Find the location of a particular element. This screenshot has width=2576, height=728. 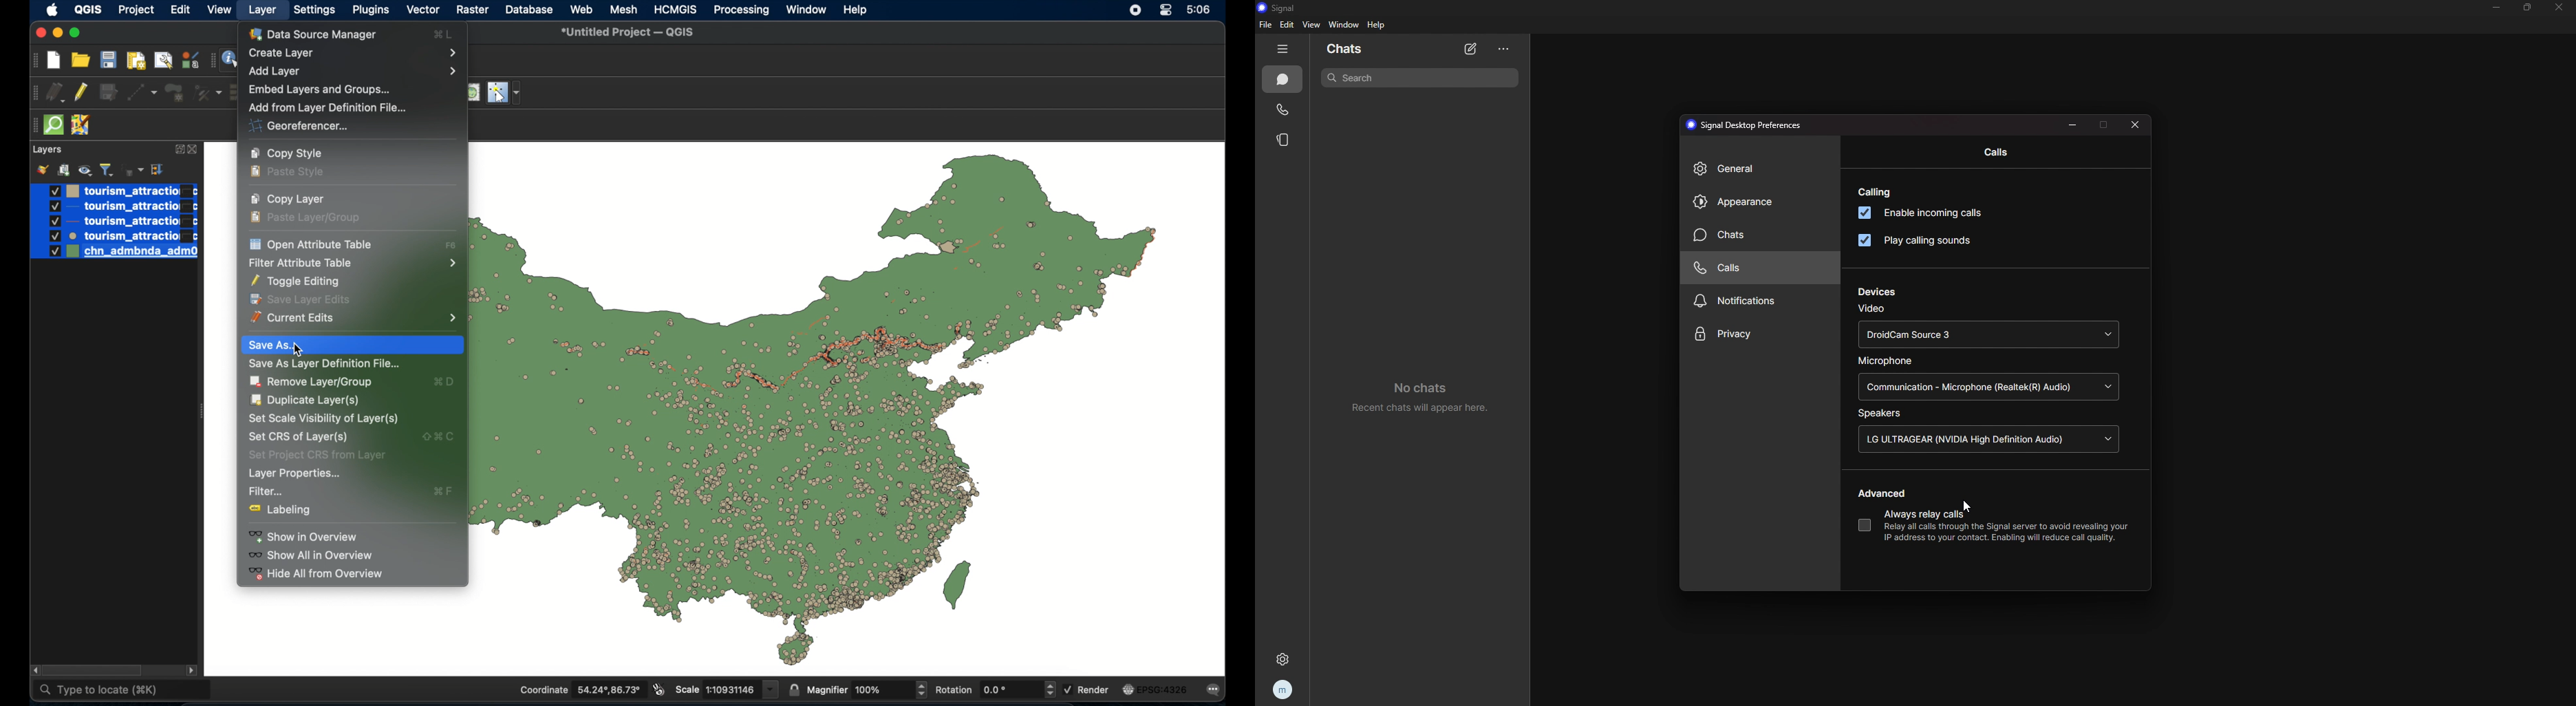

maximize is located at coordinates (2105, 124).